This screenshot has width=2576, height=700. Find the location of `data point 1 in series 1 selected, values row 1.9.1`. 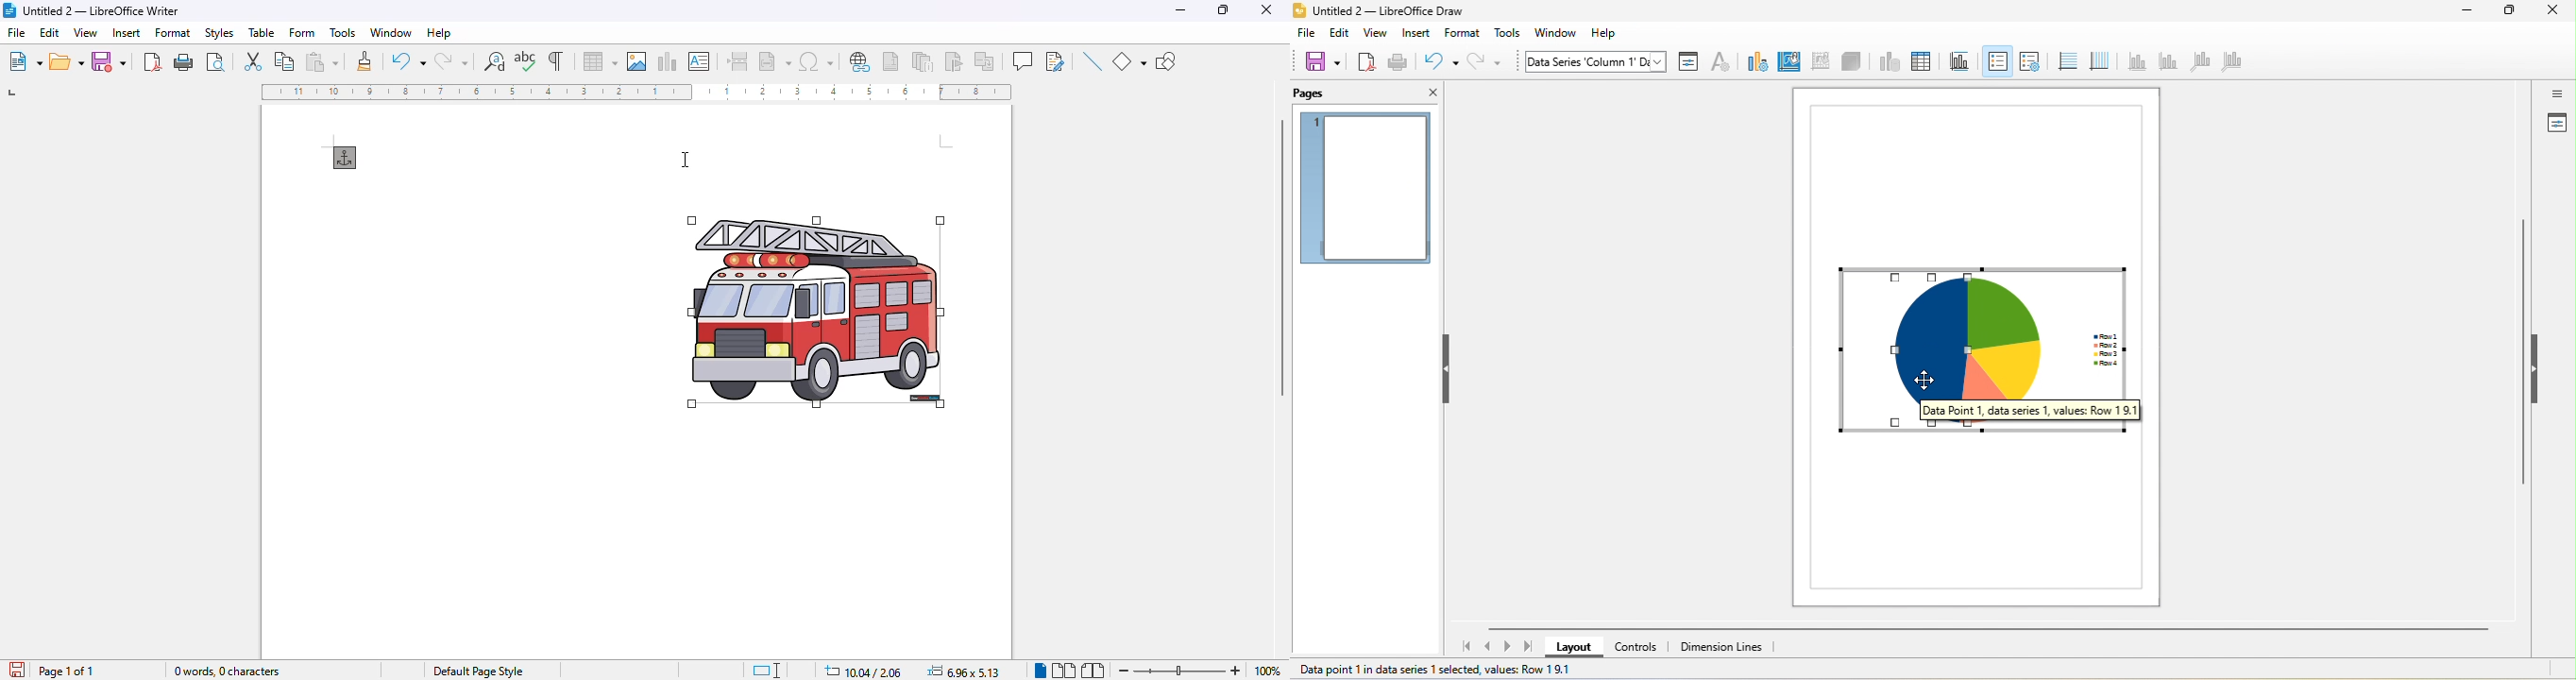

data point 1 in series 1 selected, values row 1.9.1 is located at coordinates (1437, 672).